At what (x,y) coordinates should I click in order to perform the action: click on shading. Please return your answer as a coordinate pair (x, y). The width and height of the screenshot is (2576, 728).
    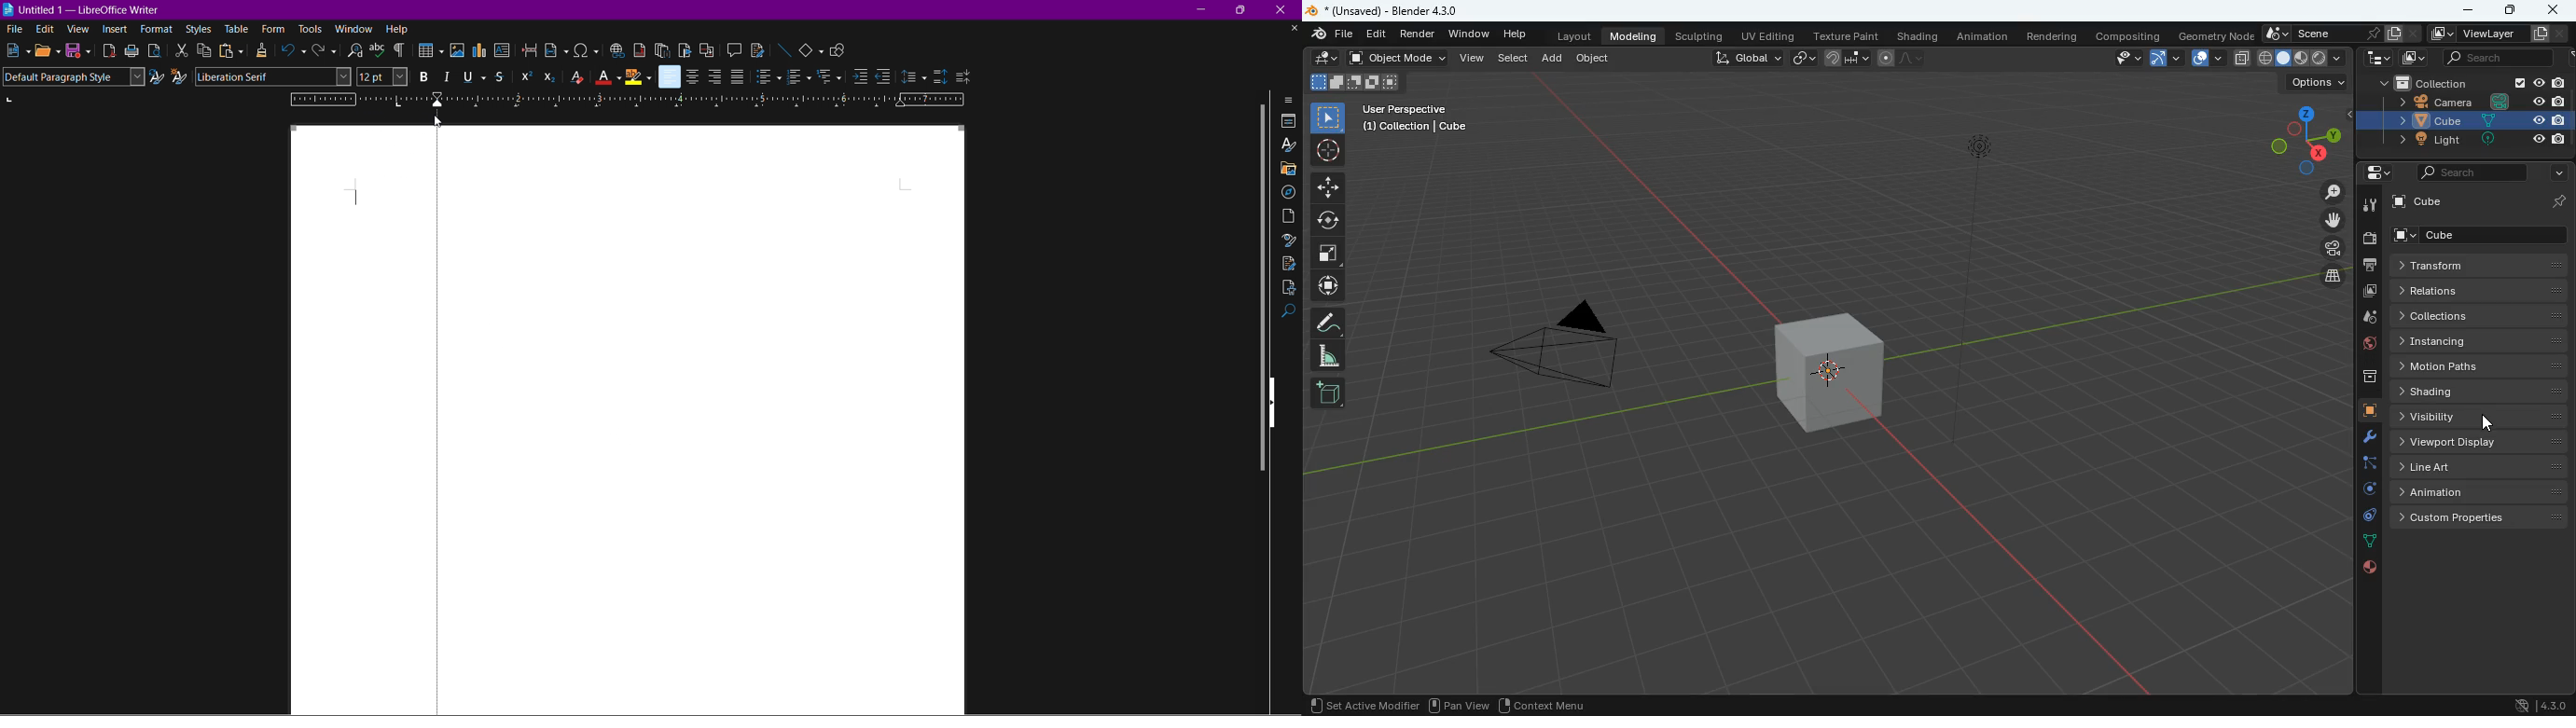
    Looking at the image, I should click on (1917, 35).